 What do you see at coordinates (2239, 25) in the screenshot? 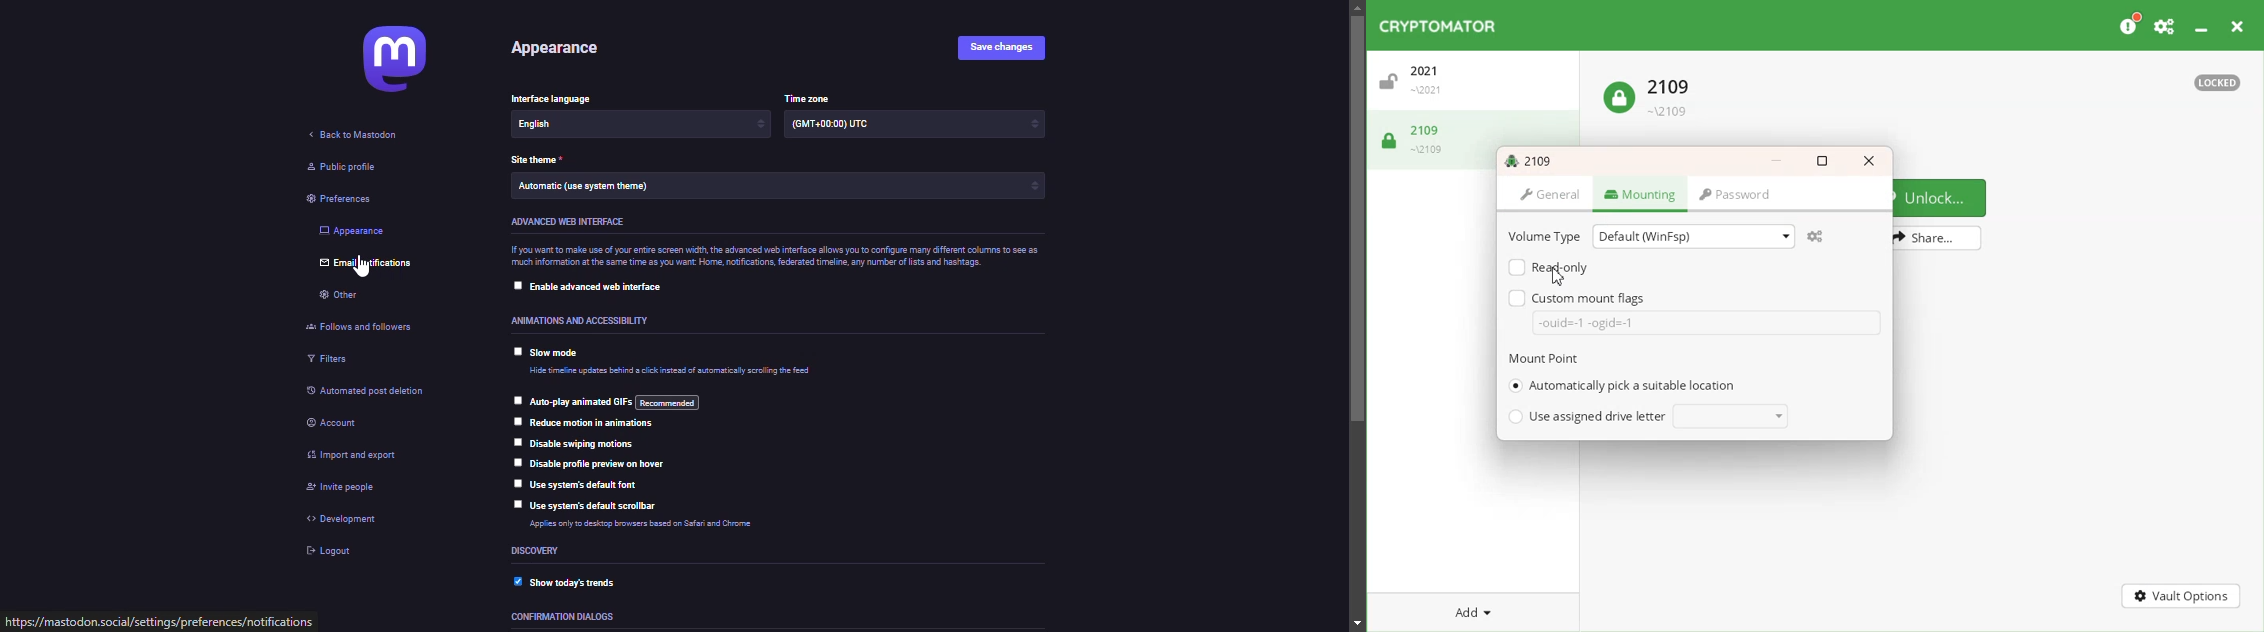
I see `Close` at bounding box center [2239, 25].